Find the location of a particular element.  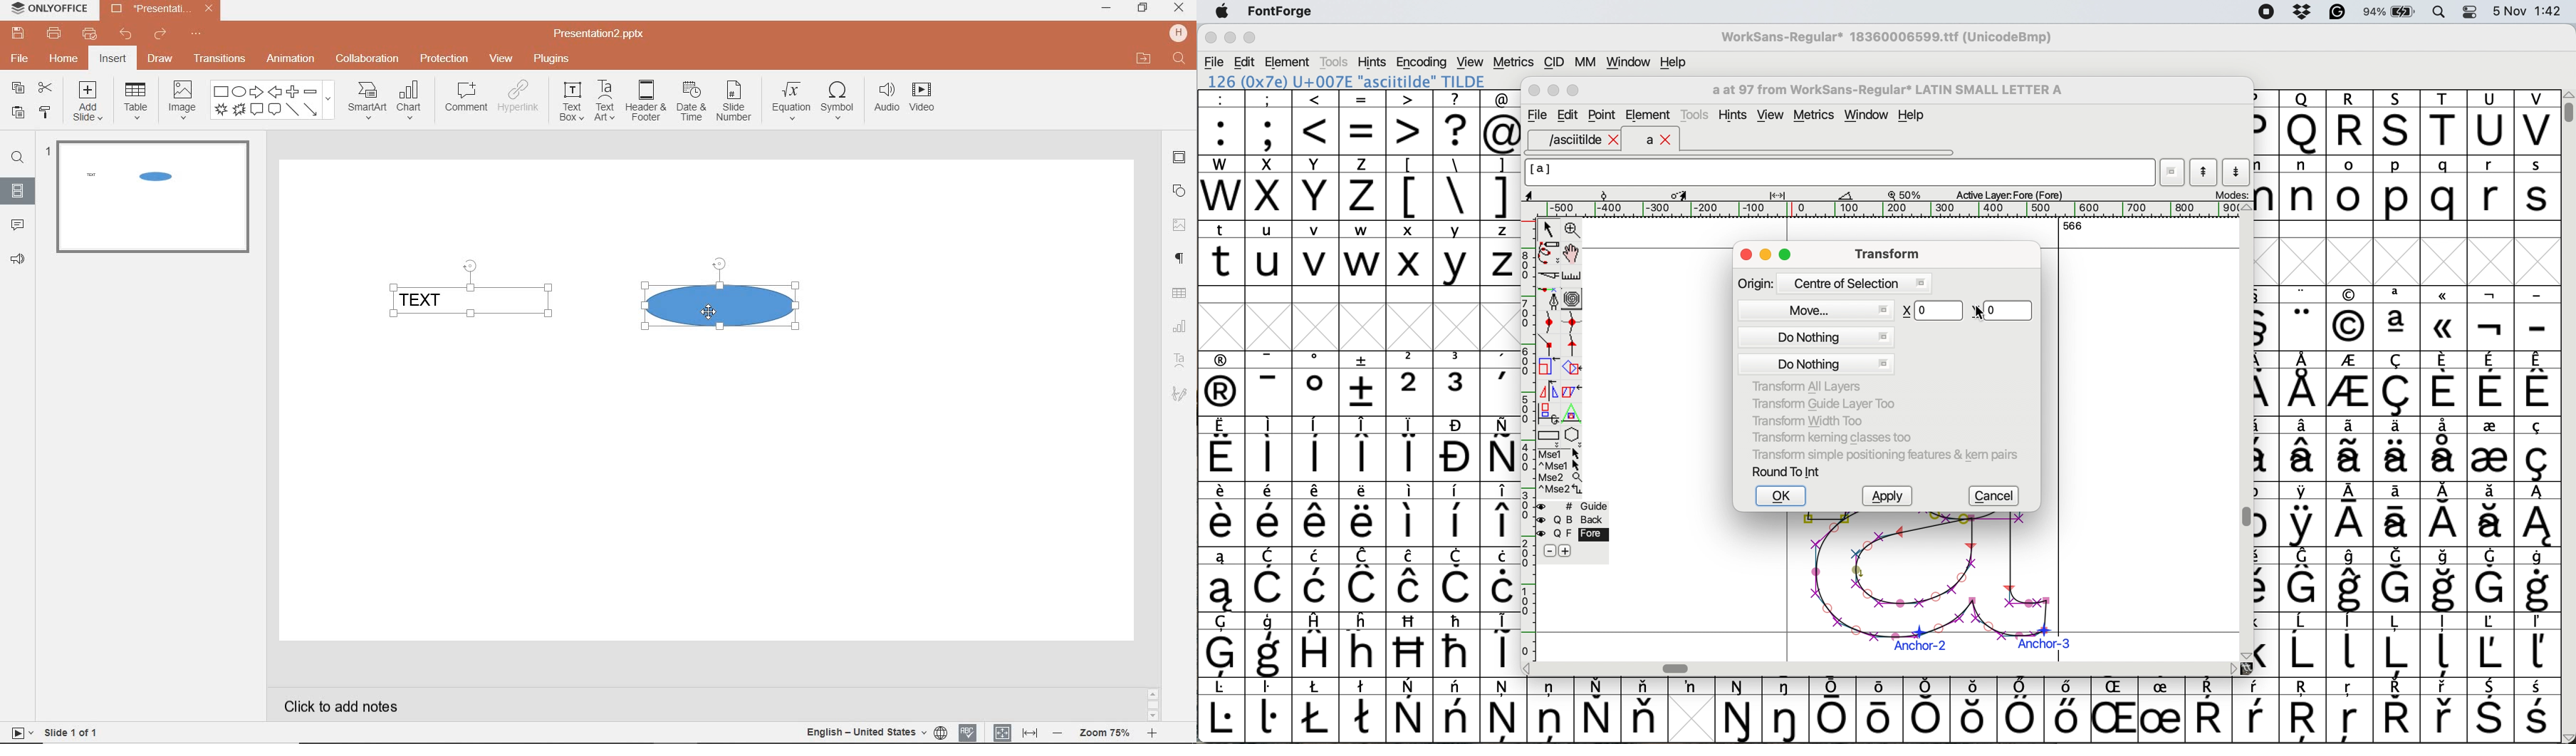

Y is located at coordinates (1317, 188).